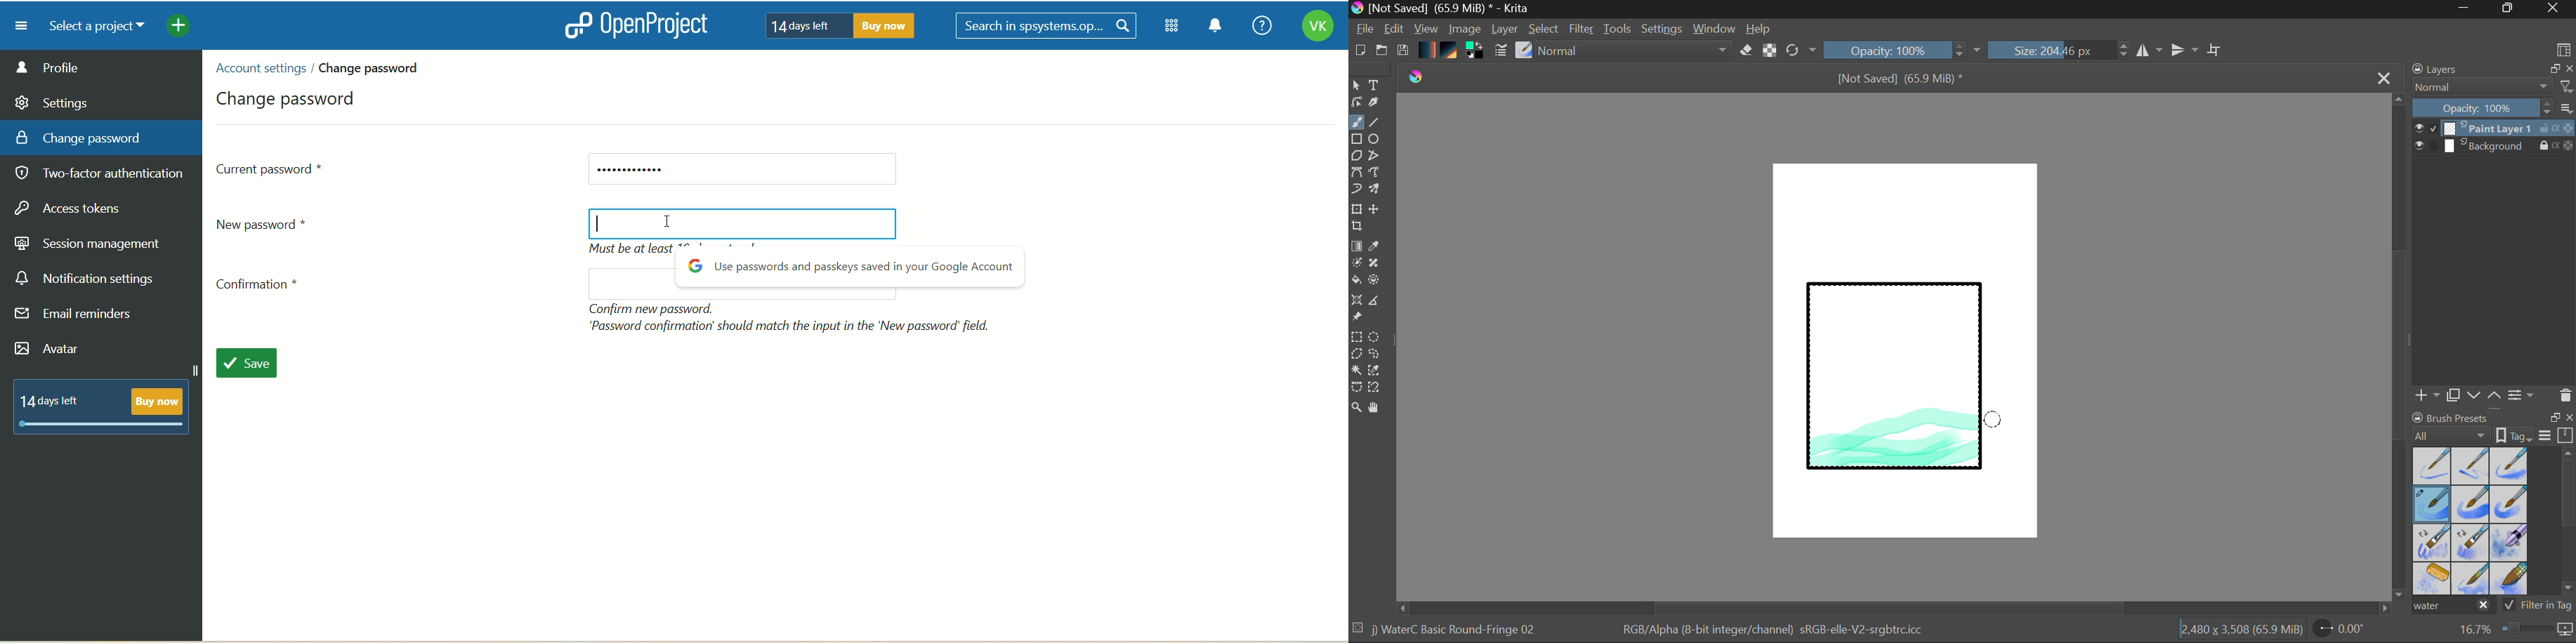  I want to click on Close, so click(2386, 77).